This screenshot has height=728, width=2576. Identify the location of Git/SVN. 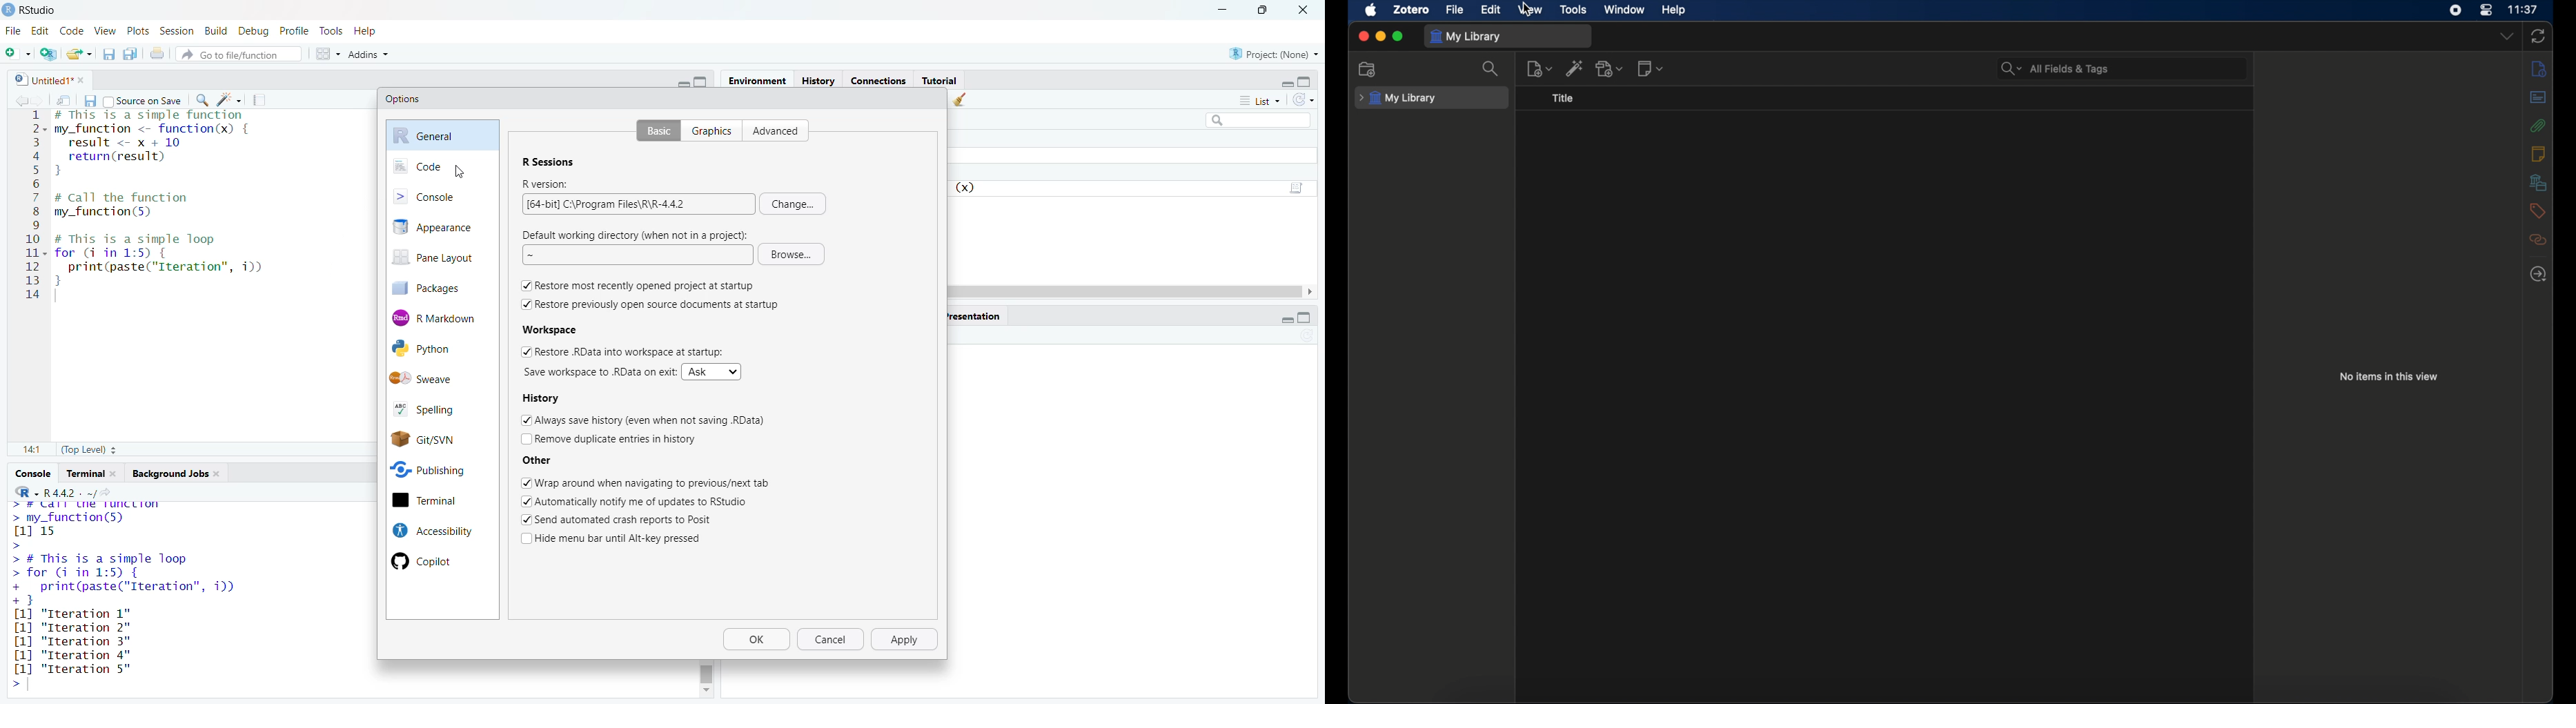
(441, 438).